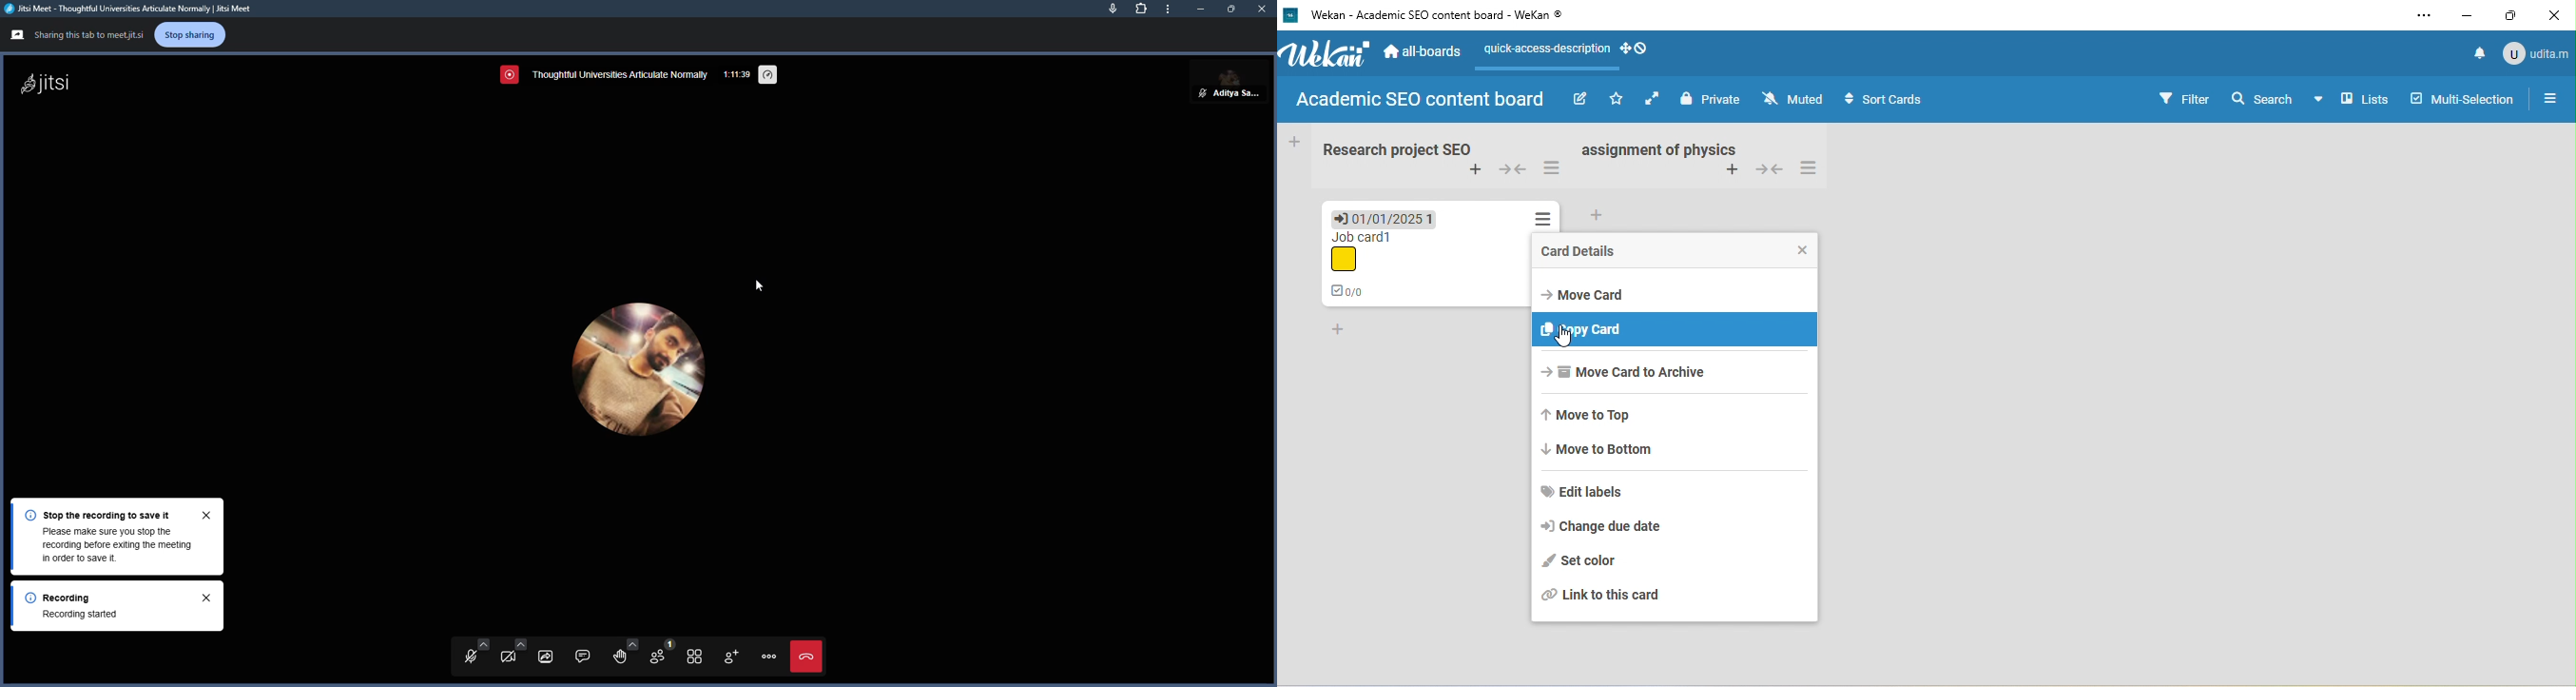 The image size is (2576, 700). I want to click on move to bottom, so click(1607, 450).